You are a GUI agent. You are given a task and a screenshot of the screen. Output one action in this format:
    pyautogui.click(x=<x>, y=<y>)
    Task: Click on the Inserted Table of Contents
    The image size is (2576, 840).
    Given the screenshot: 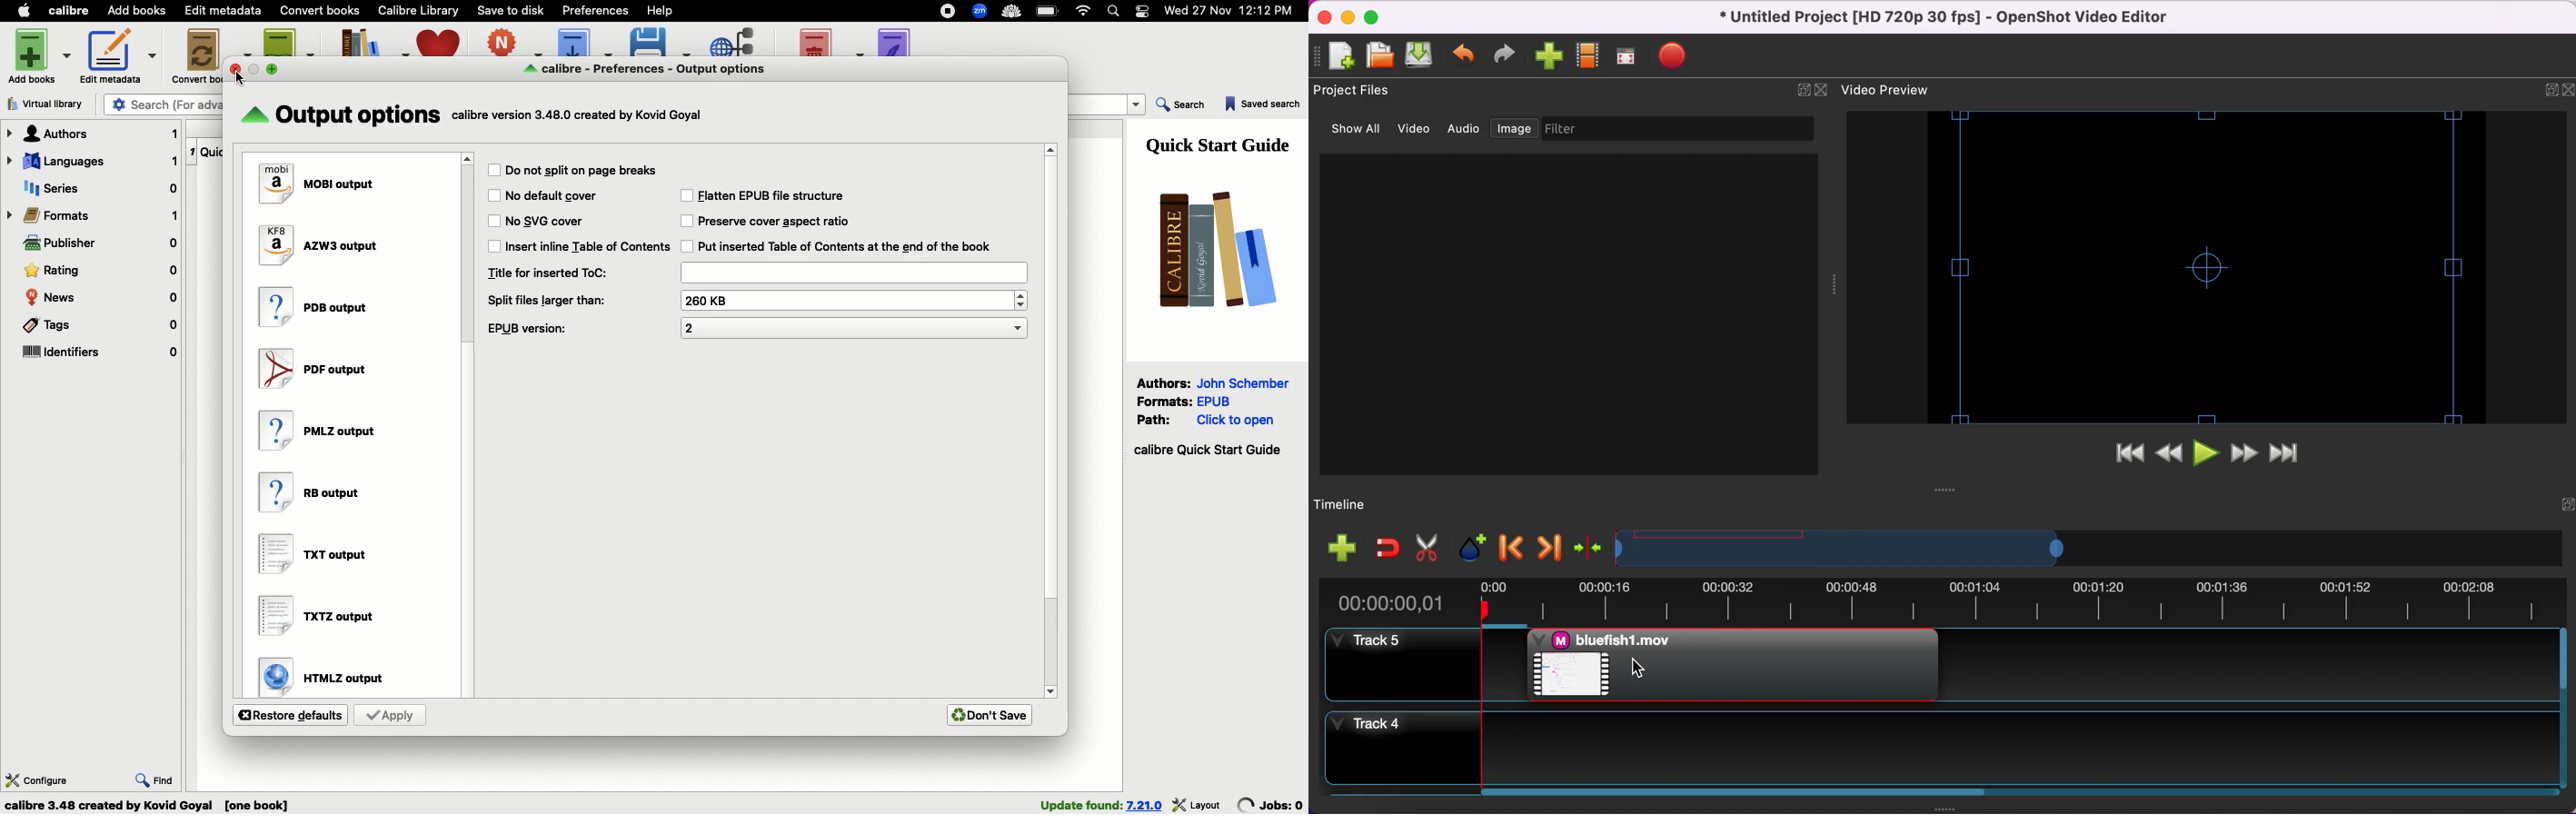 What is the action you would take?
    pyautogui.click(x=847, y=247)
    